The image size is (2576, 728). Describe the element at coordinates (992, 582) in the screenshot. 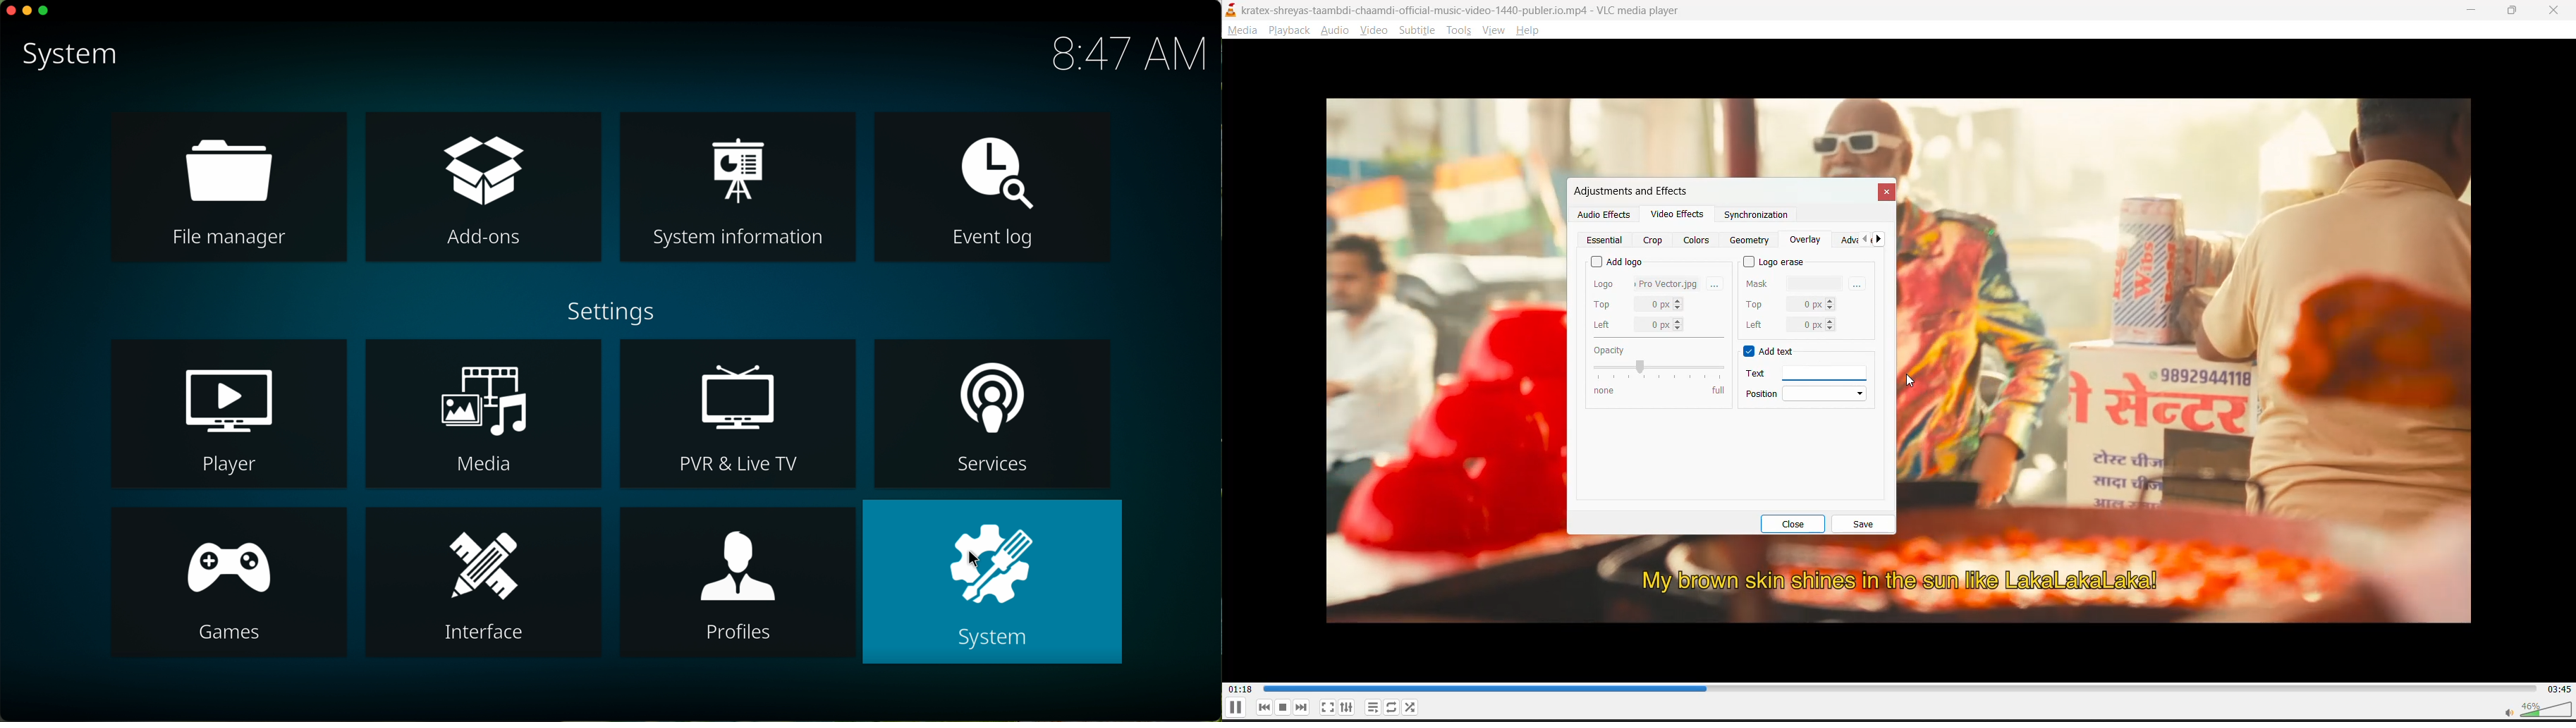

I see `click on system` at that location.